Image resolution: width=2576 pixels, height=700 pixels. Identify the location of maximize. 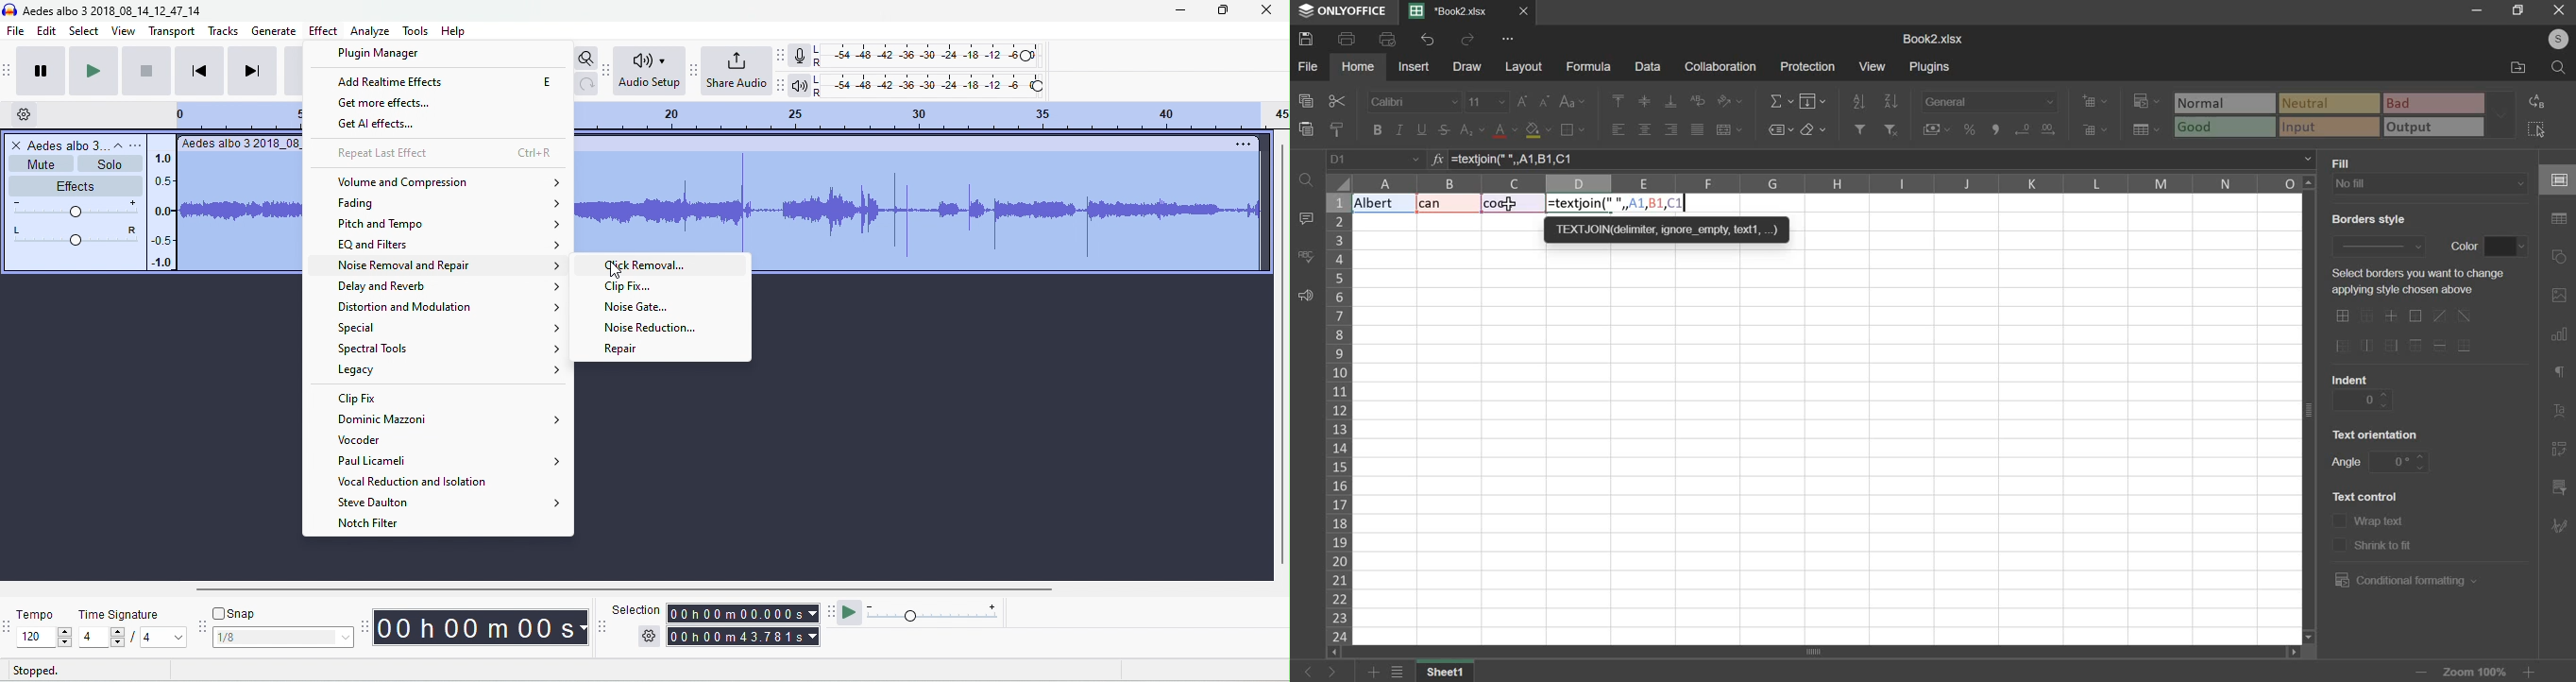
(1222, 9).